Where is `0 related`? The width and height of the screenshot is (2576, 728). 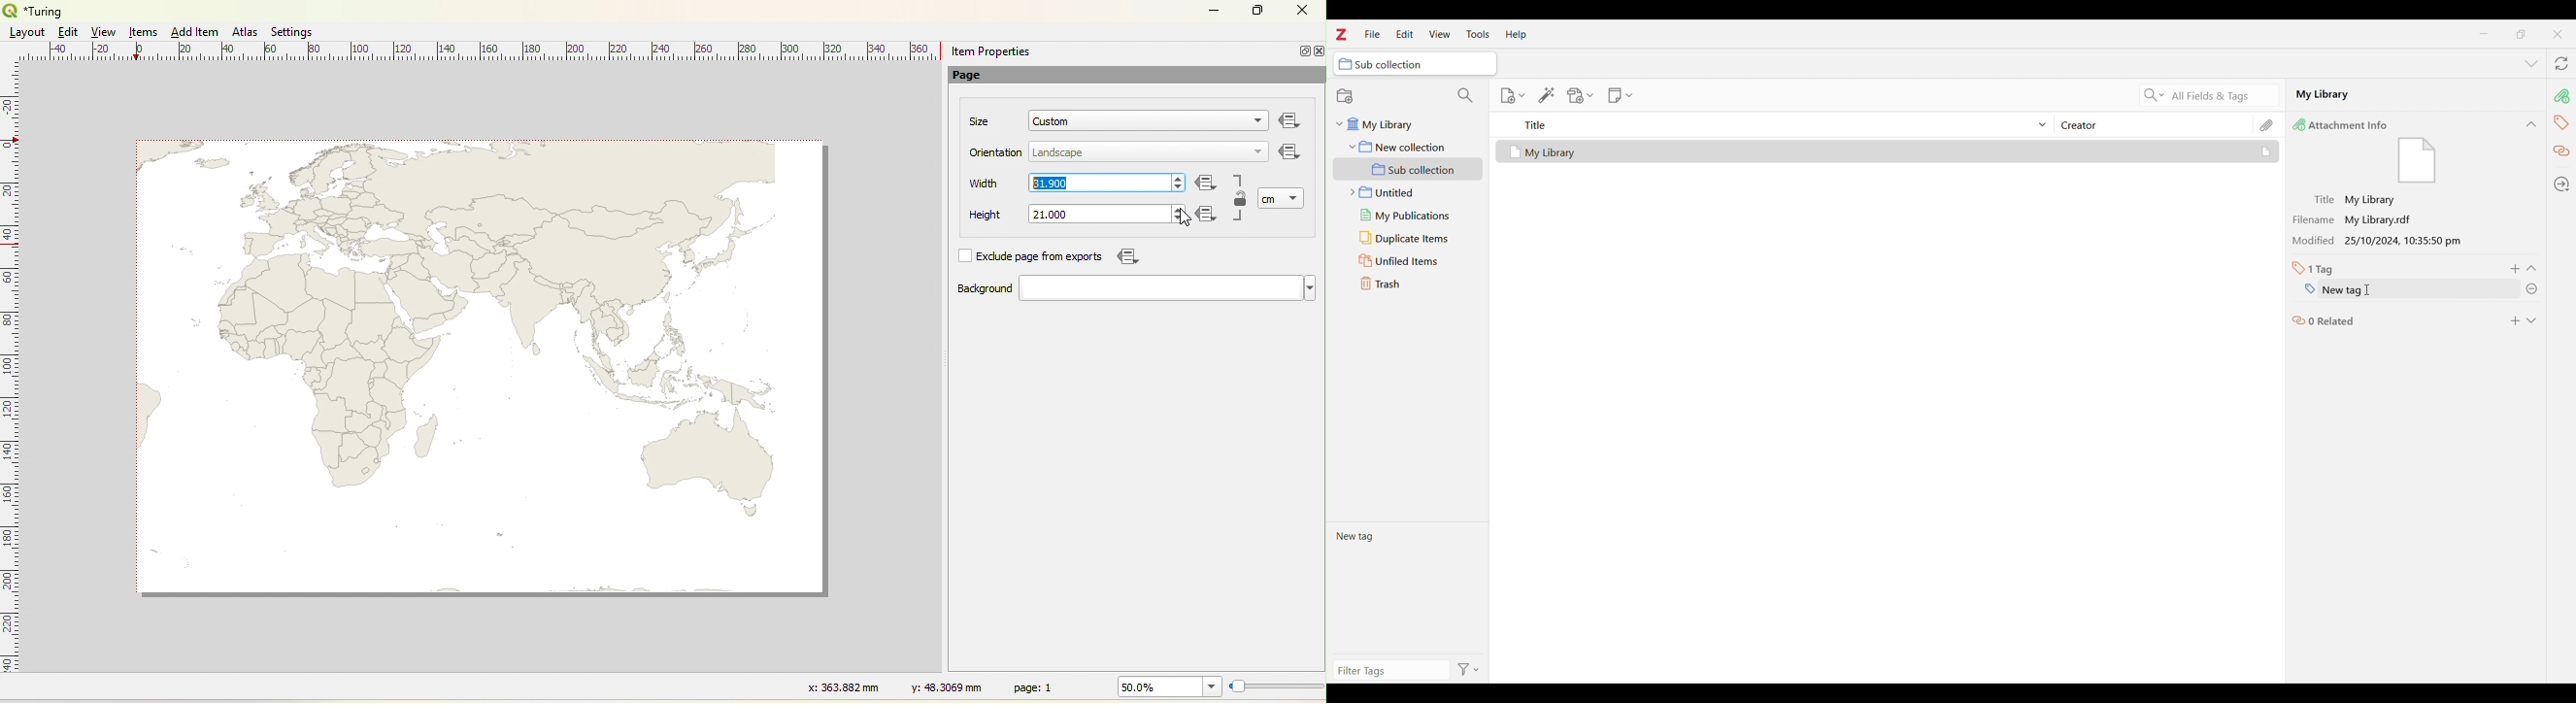
0 related is located at coordinates (2324, 320).